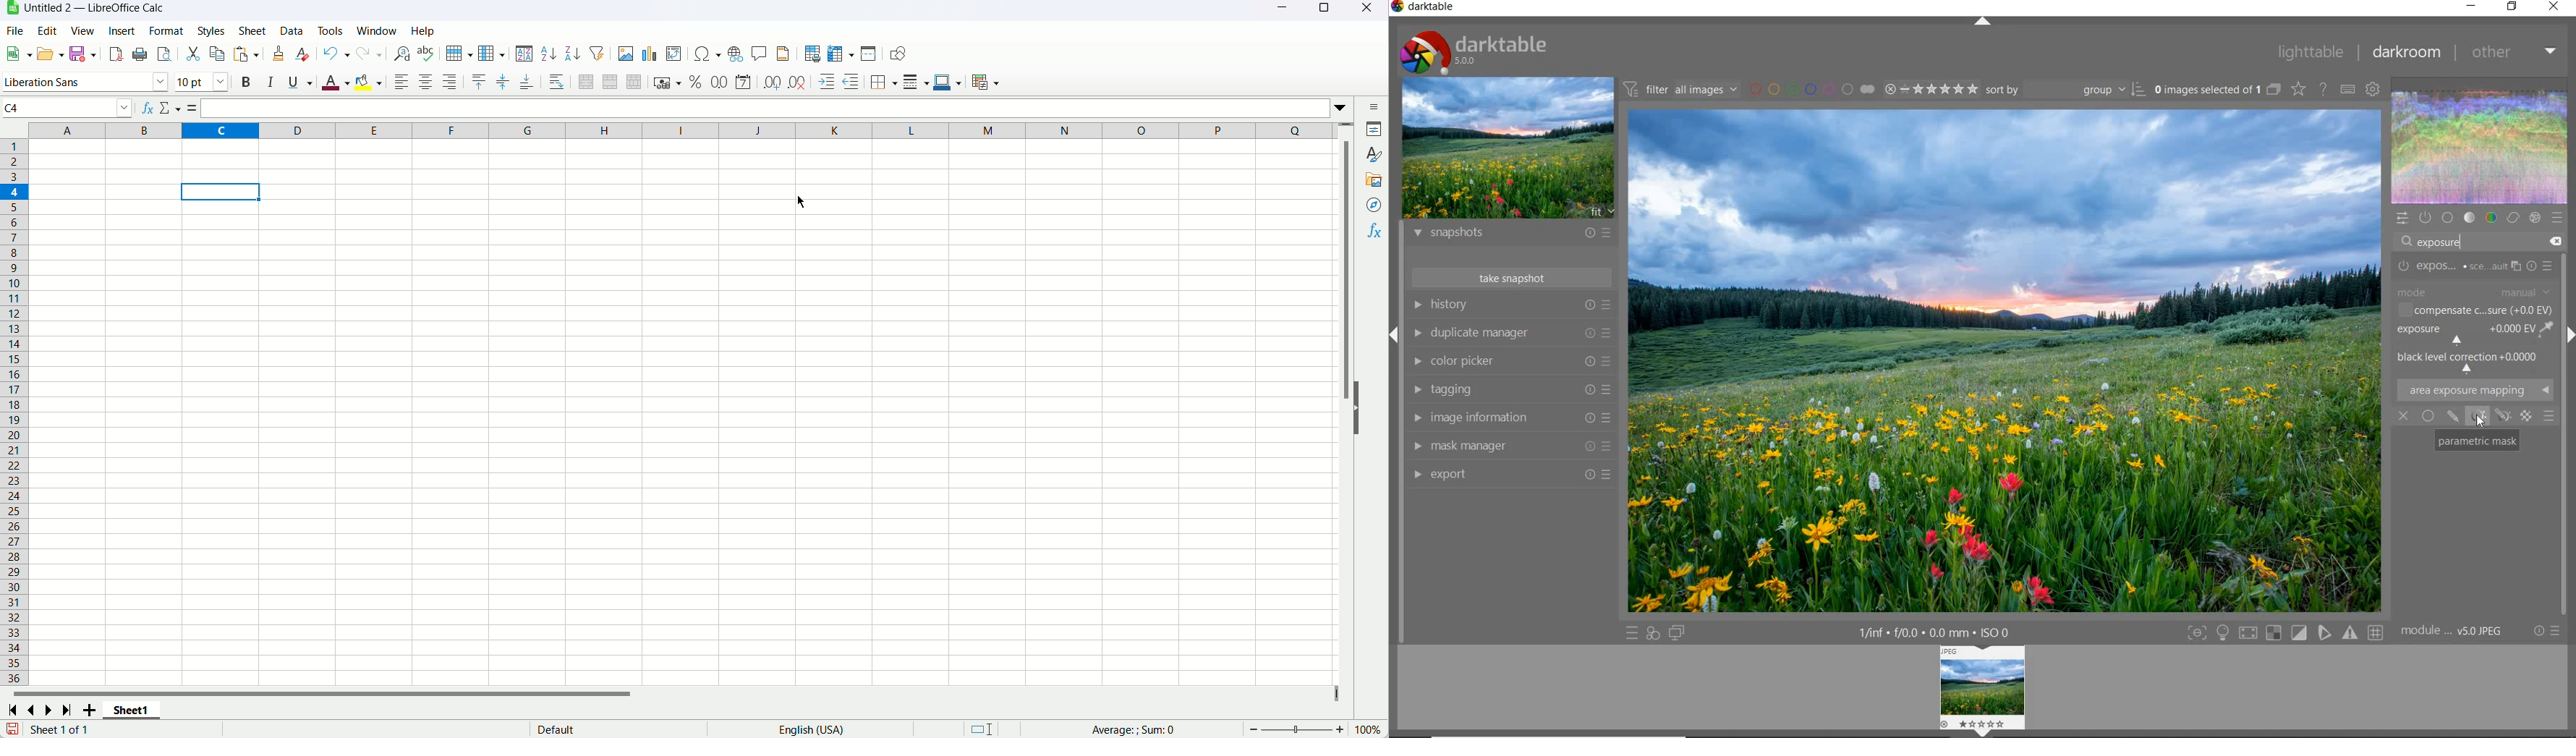 Image resolution: width=2576 pixels, height=756 pixels. What do you see at coordinates (1682, 88) in the screenshot?
I see `filter images based on their modules` at bounding box center [1682, 88].